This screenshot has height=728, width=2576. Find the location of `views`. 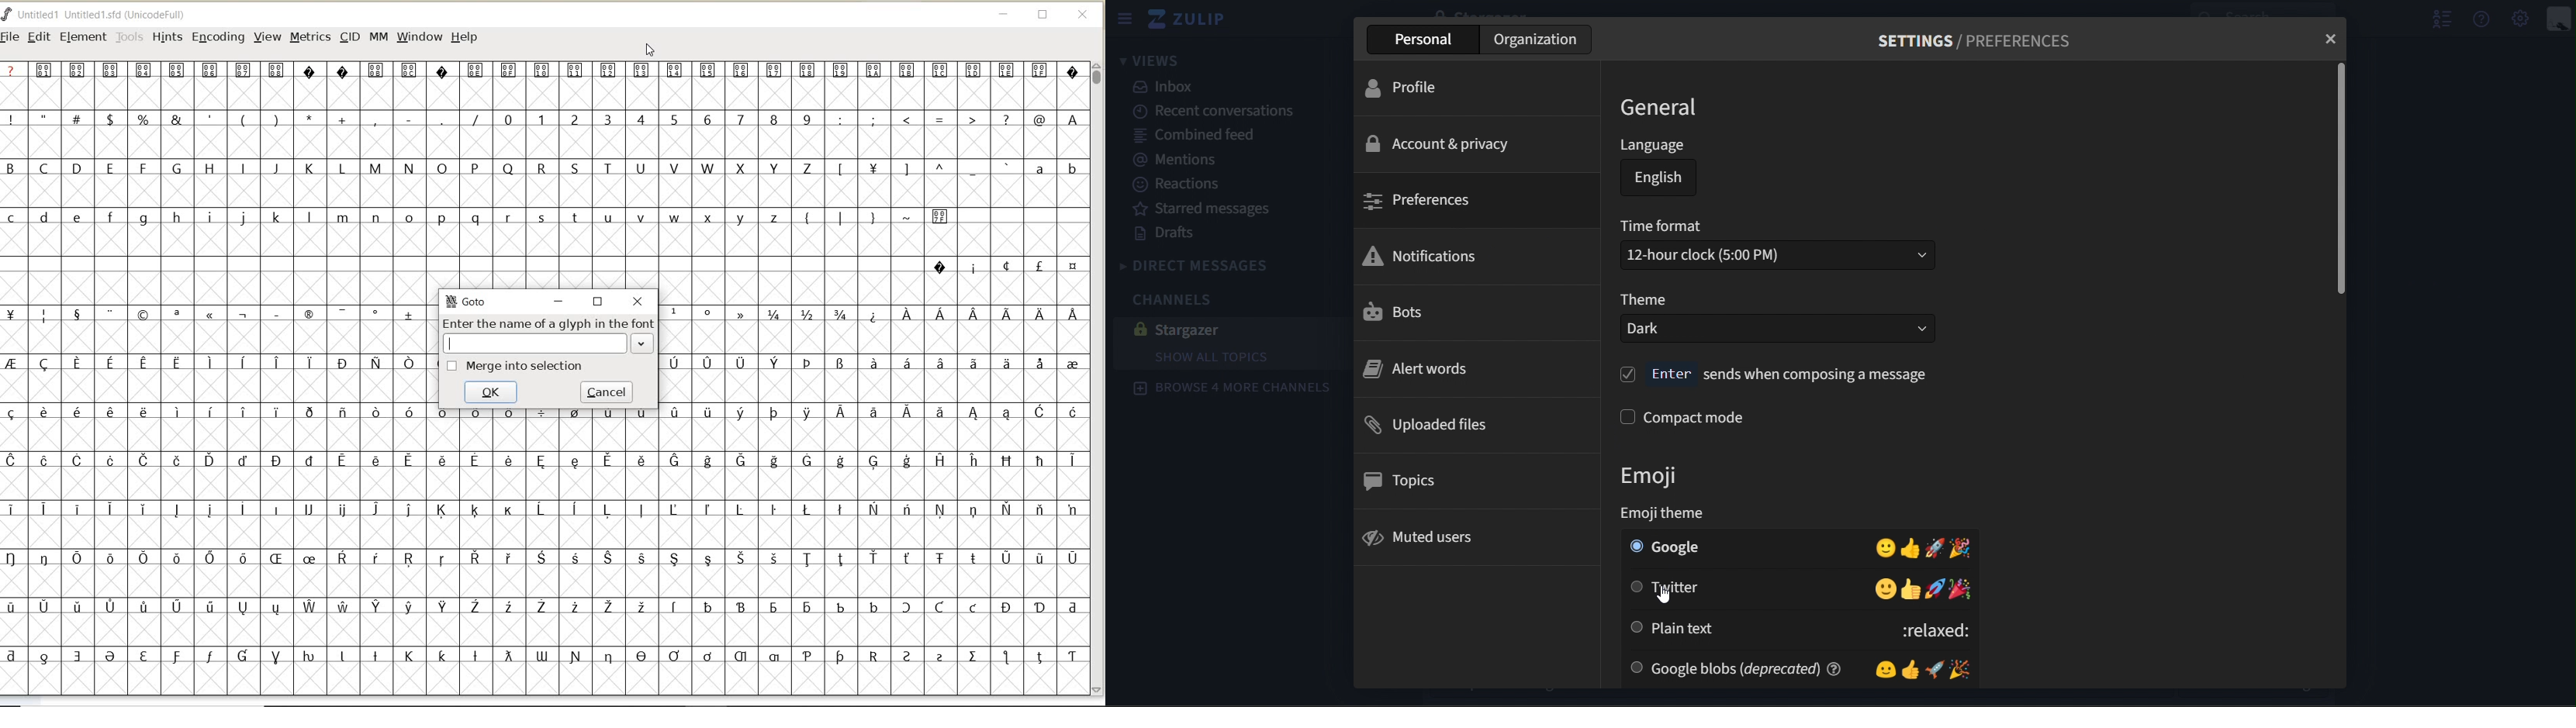

views is located at coordinates (1150, 60).